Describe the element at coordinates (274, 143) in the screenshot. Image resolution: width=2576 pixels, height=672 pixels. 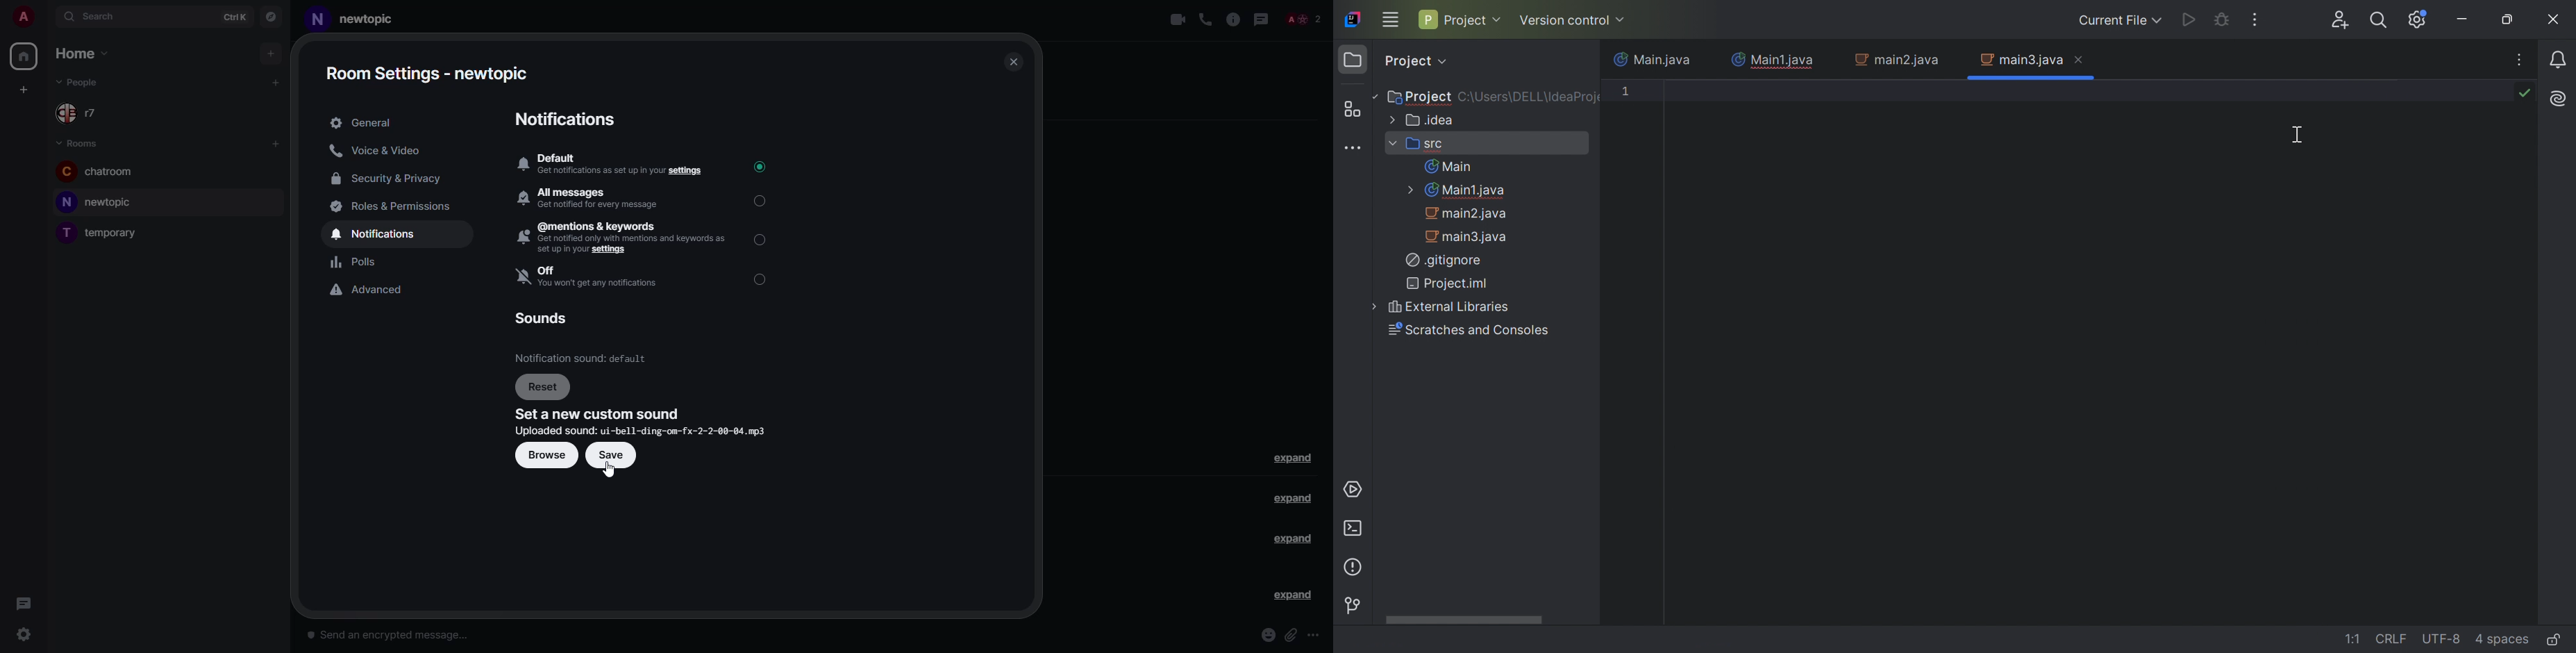
I see `add` at that location.